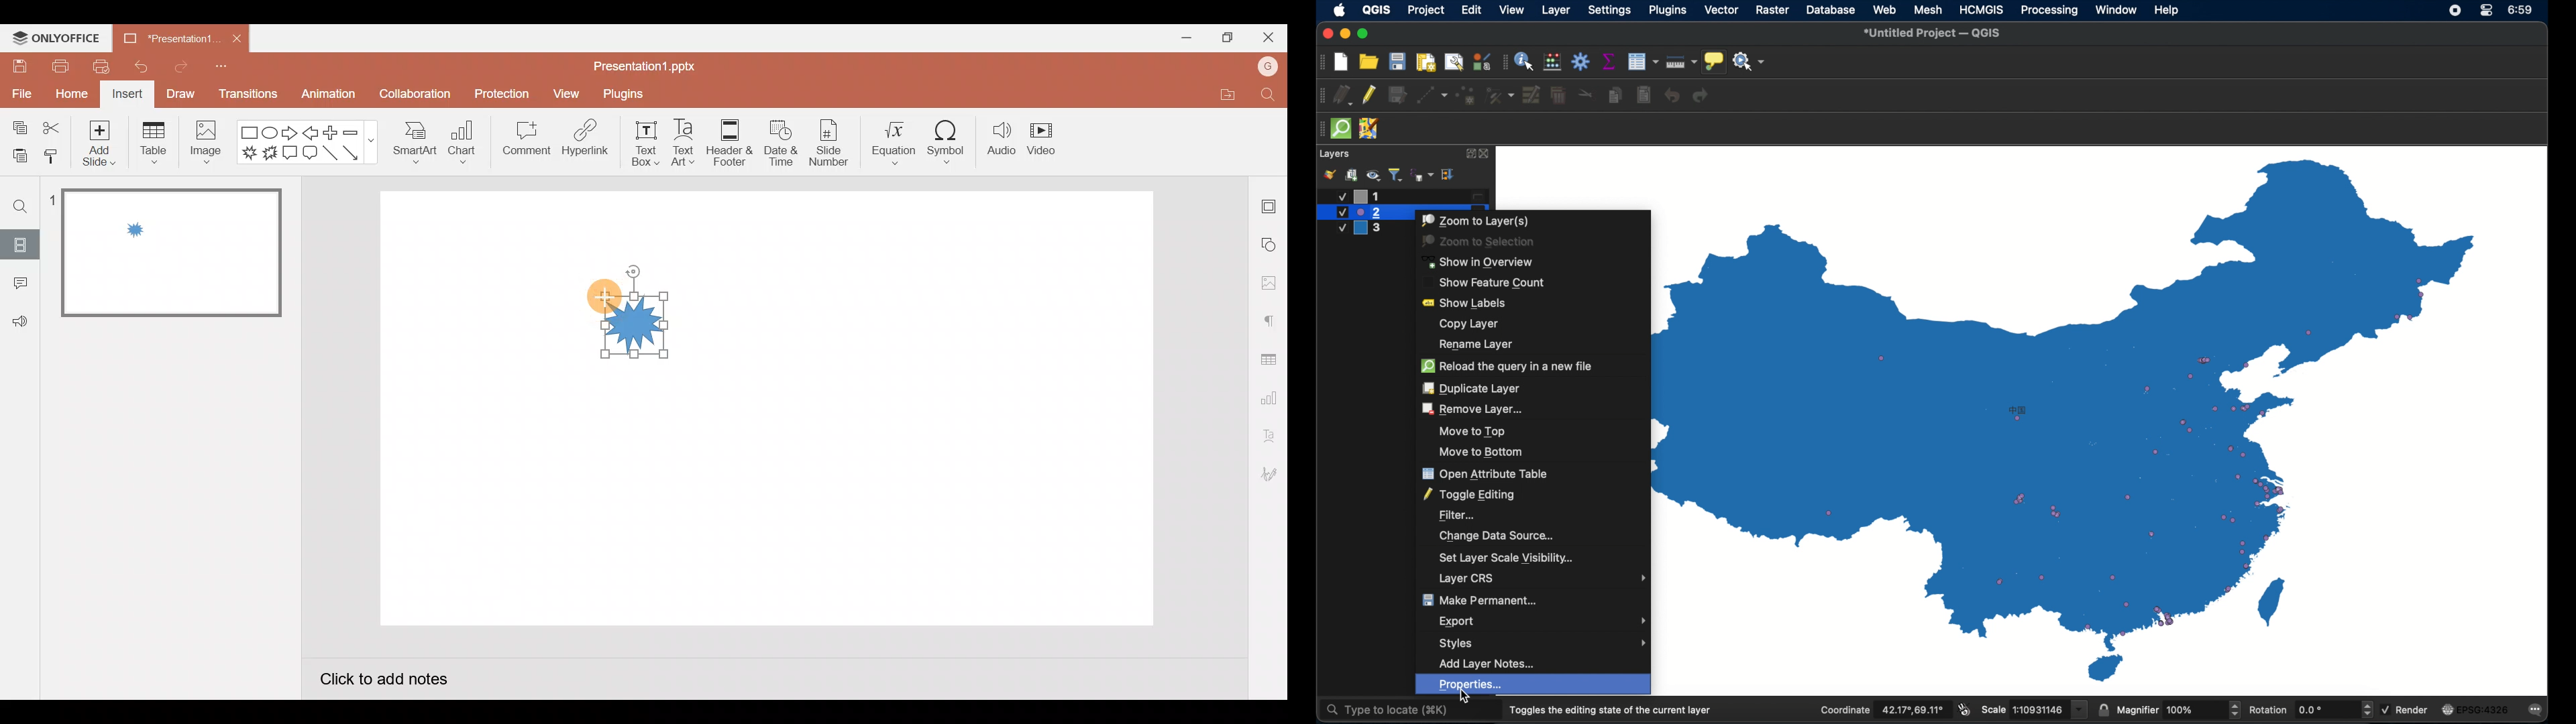 The width and height of the screenshot is (2576, 728). I want to click on project, so click(1425, 10).